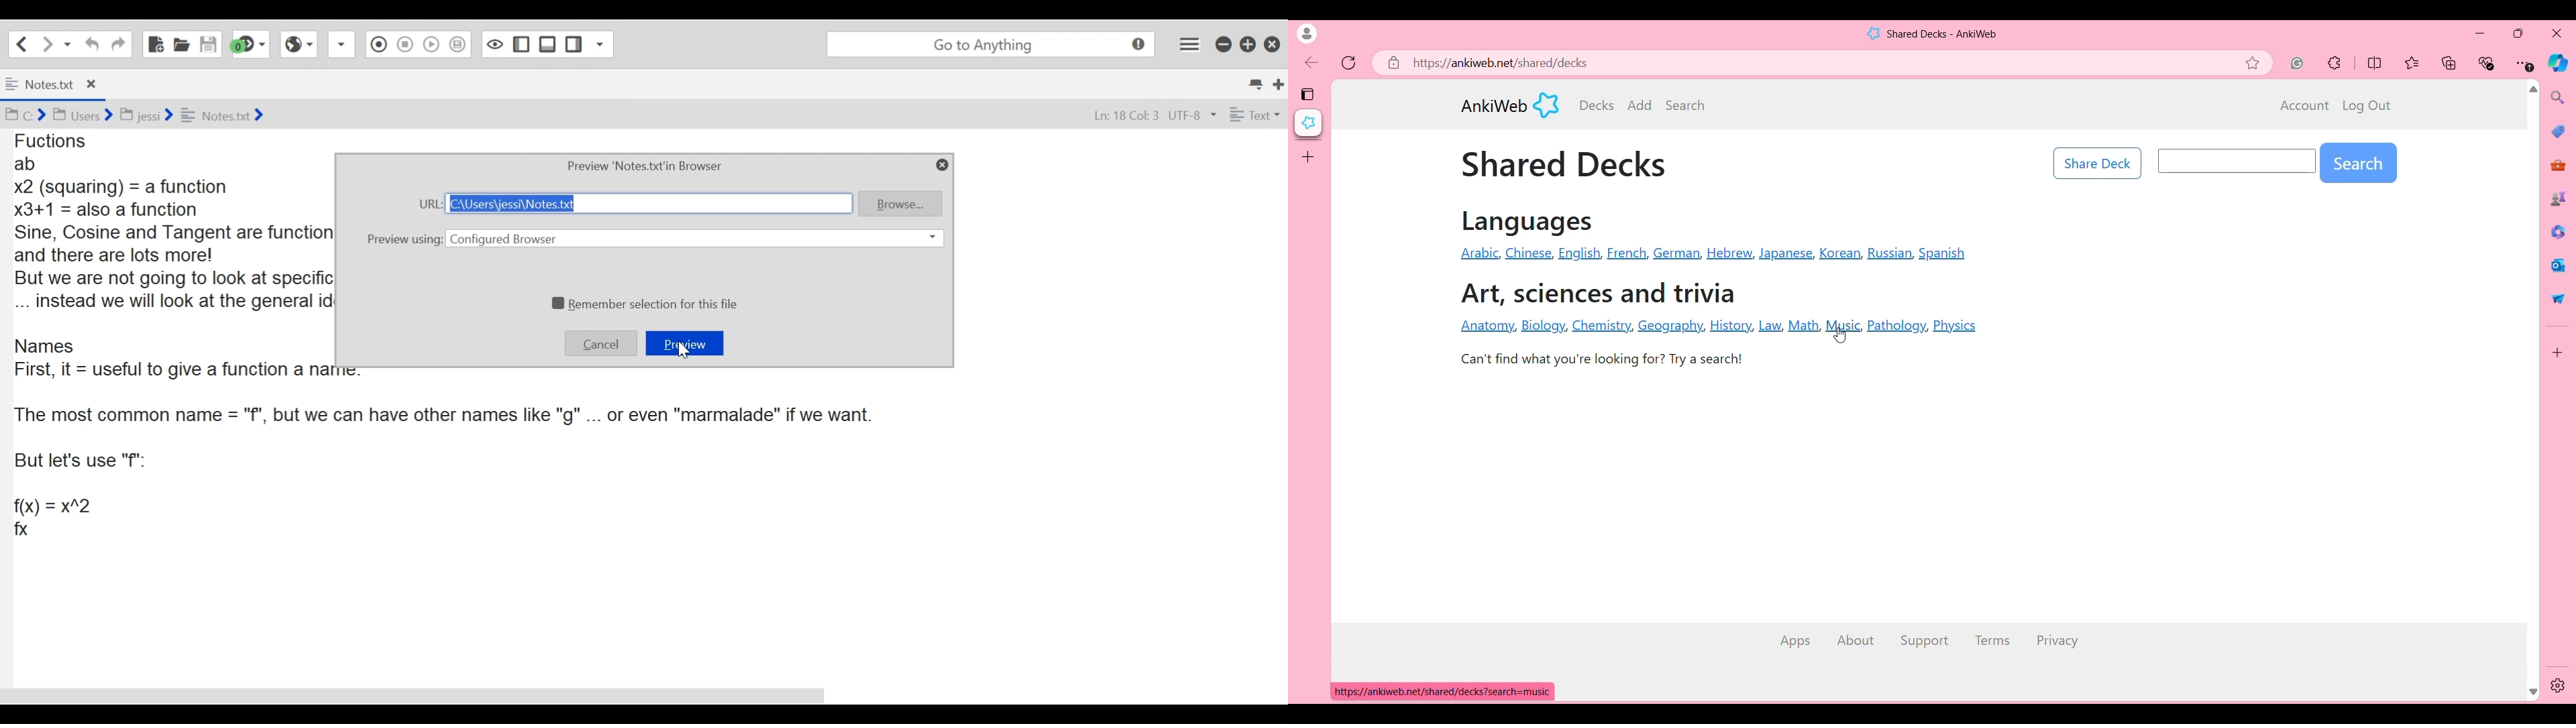 This screenshot has width=2576, height=728. Describe the element at coordinates (2558, 131) in the screenshot. I see `Browser shopping` at that location.